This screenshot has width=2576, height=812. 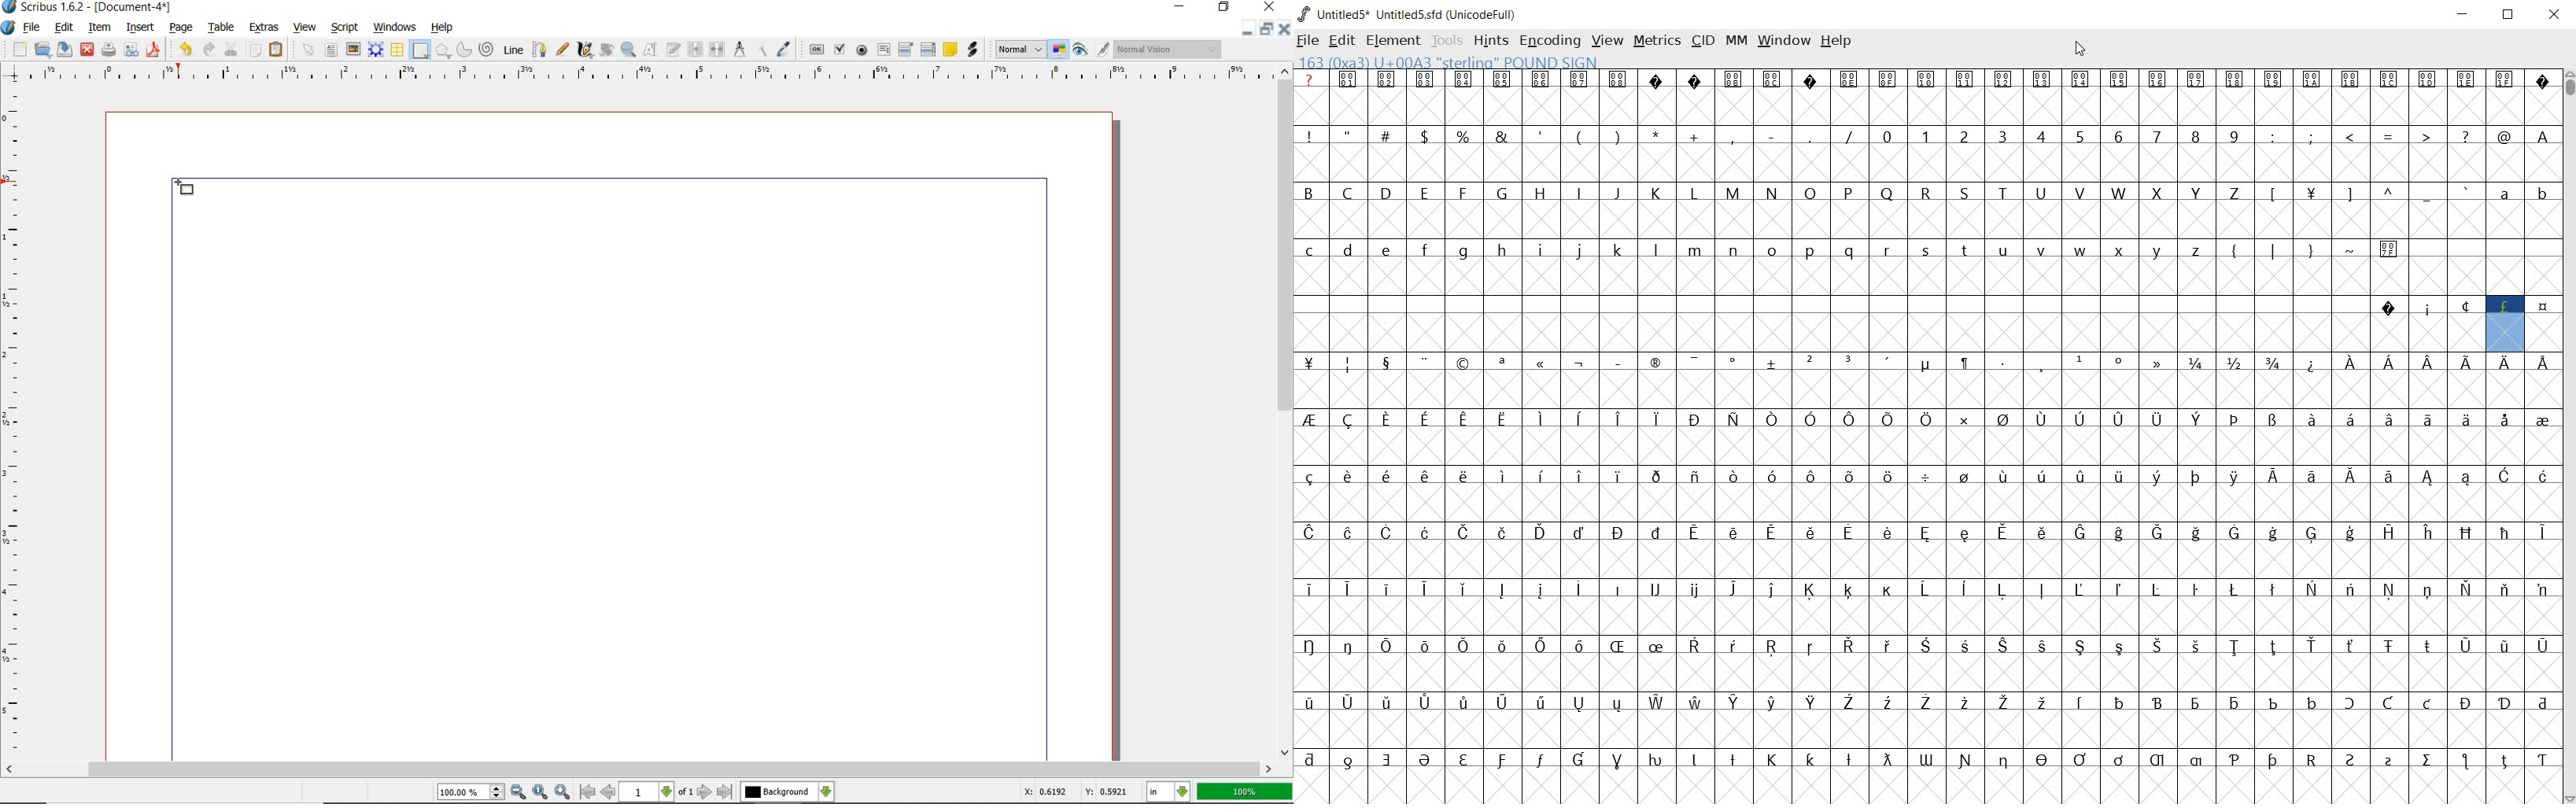 I want to click on Normal Vision, so click(x=1168, y=49).